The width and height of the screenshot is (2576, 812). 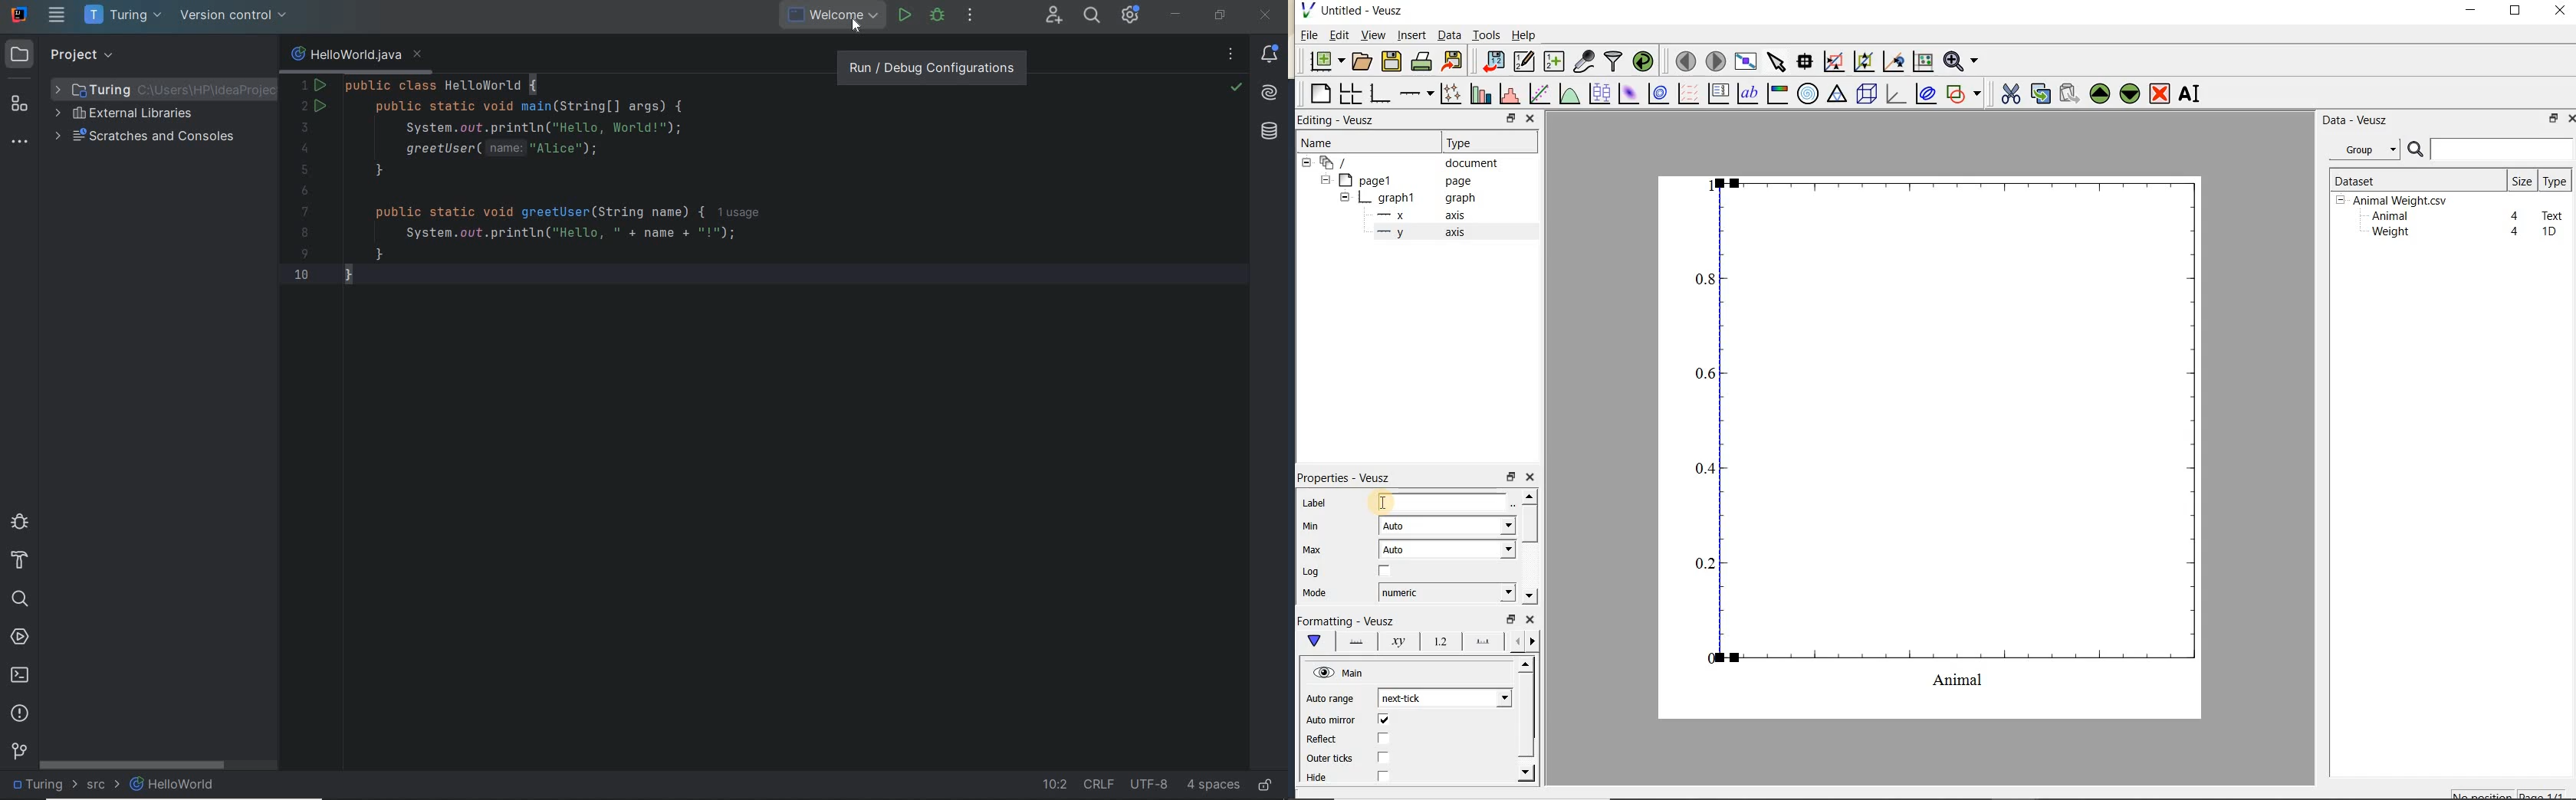 What do you see at coordinates (2009, 94) in the screenshot?
I see `cut the selected widget` at bounding box center [2009, 94].